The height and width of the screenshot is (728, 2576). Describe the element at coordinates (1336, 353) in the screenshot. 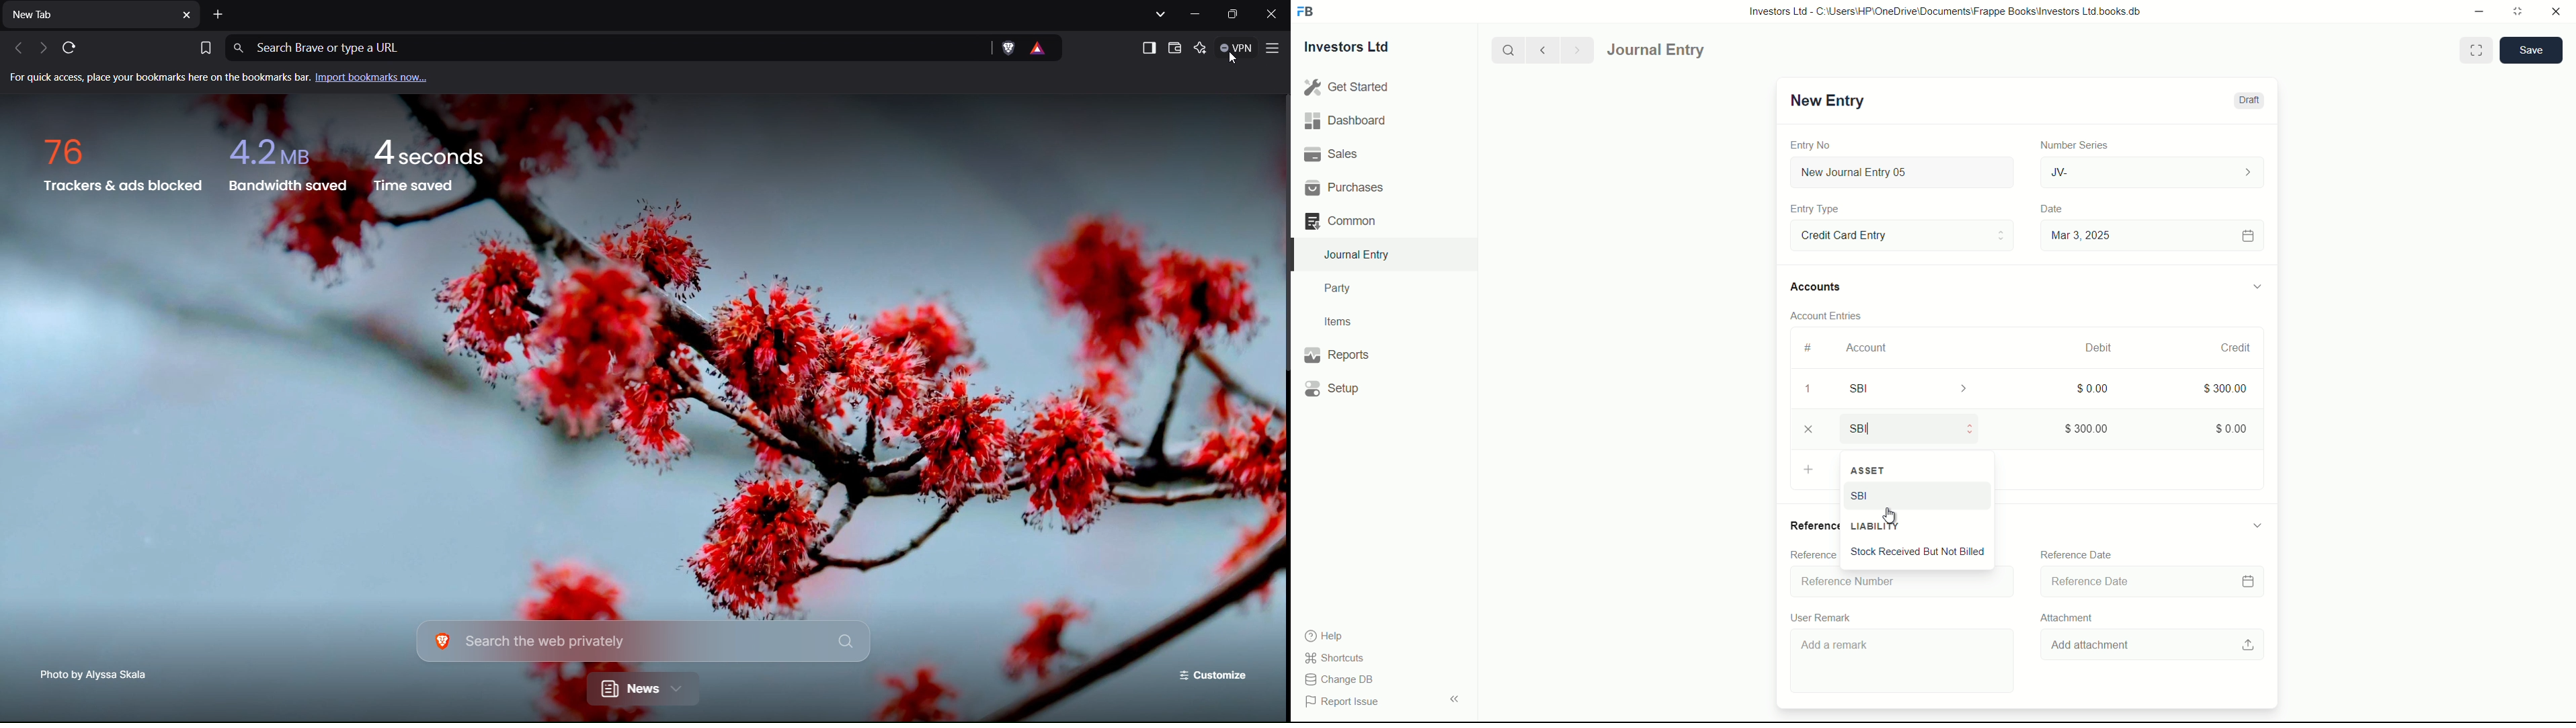

I see `Reports .` at that location.